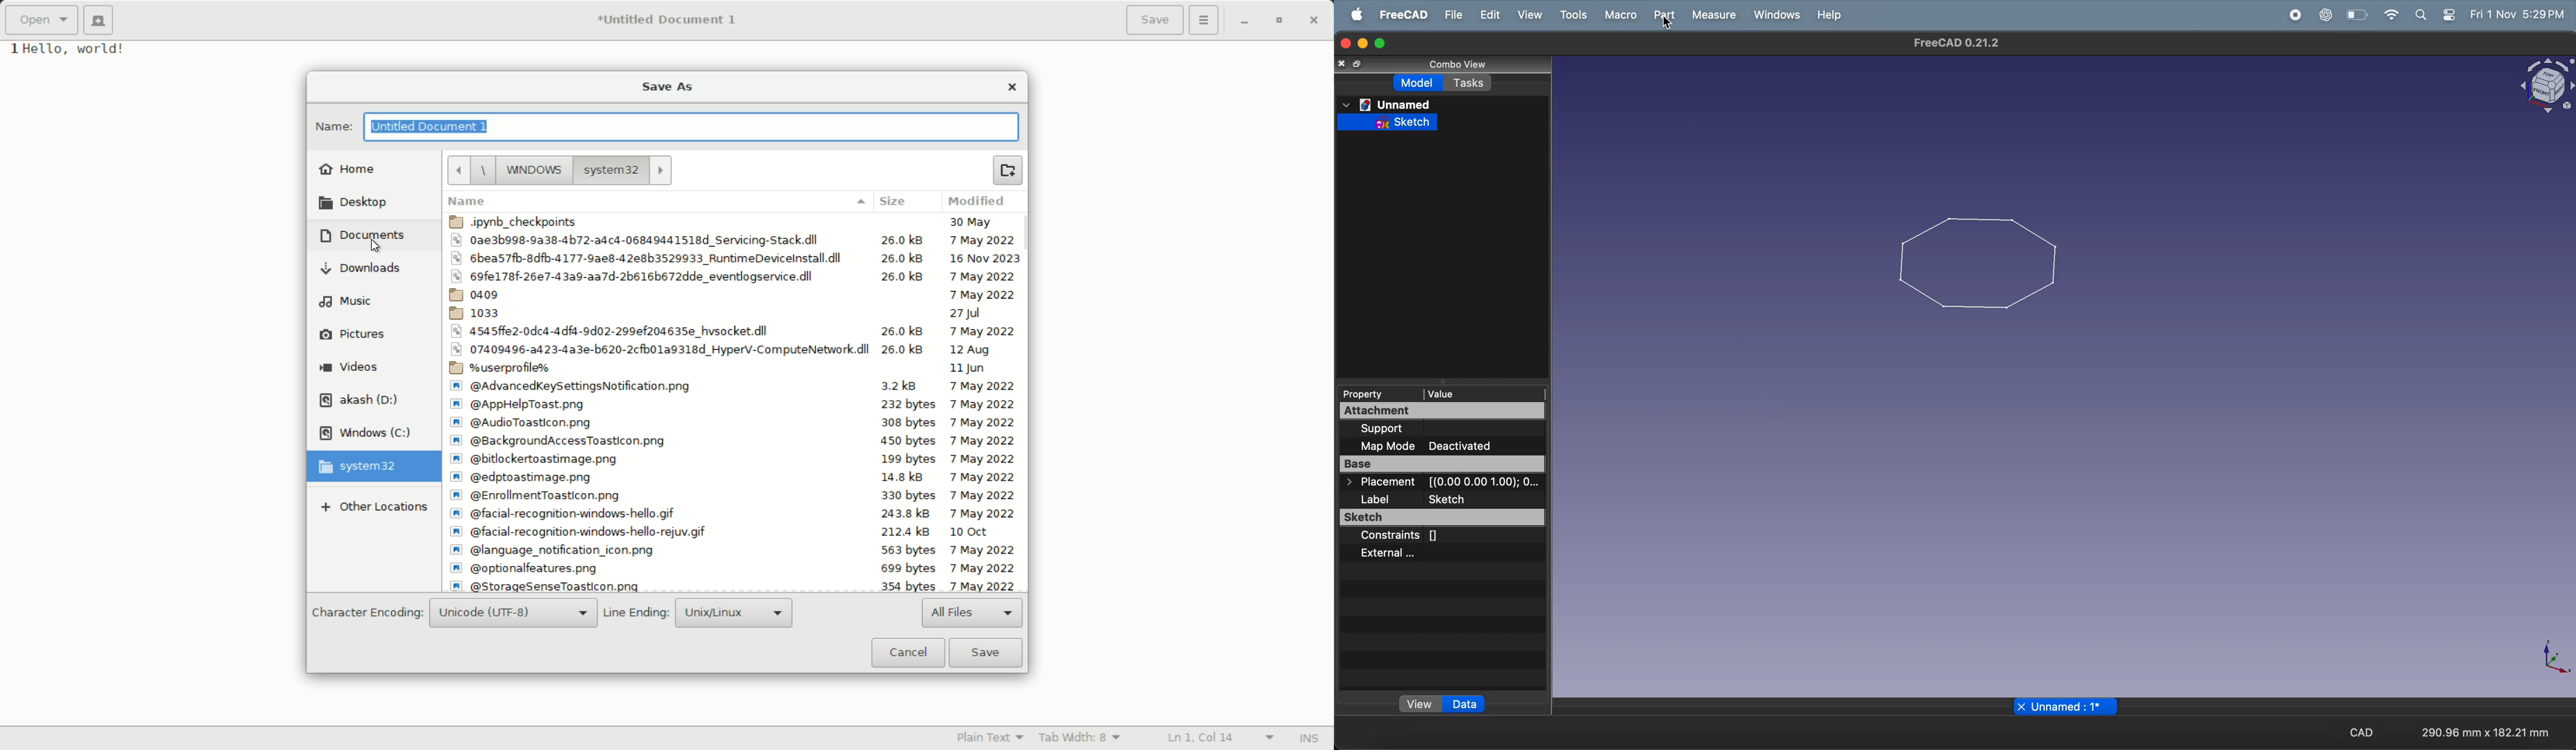 The width and height of the screenshot is (2576, 756). Describe the element at coordinates (1444, 413) in the screenshot. I see `attachment` at that location.